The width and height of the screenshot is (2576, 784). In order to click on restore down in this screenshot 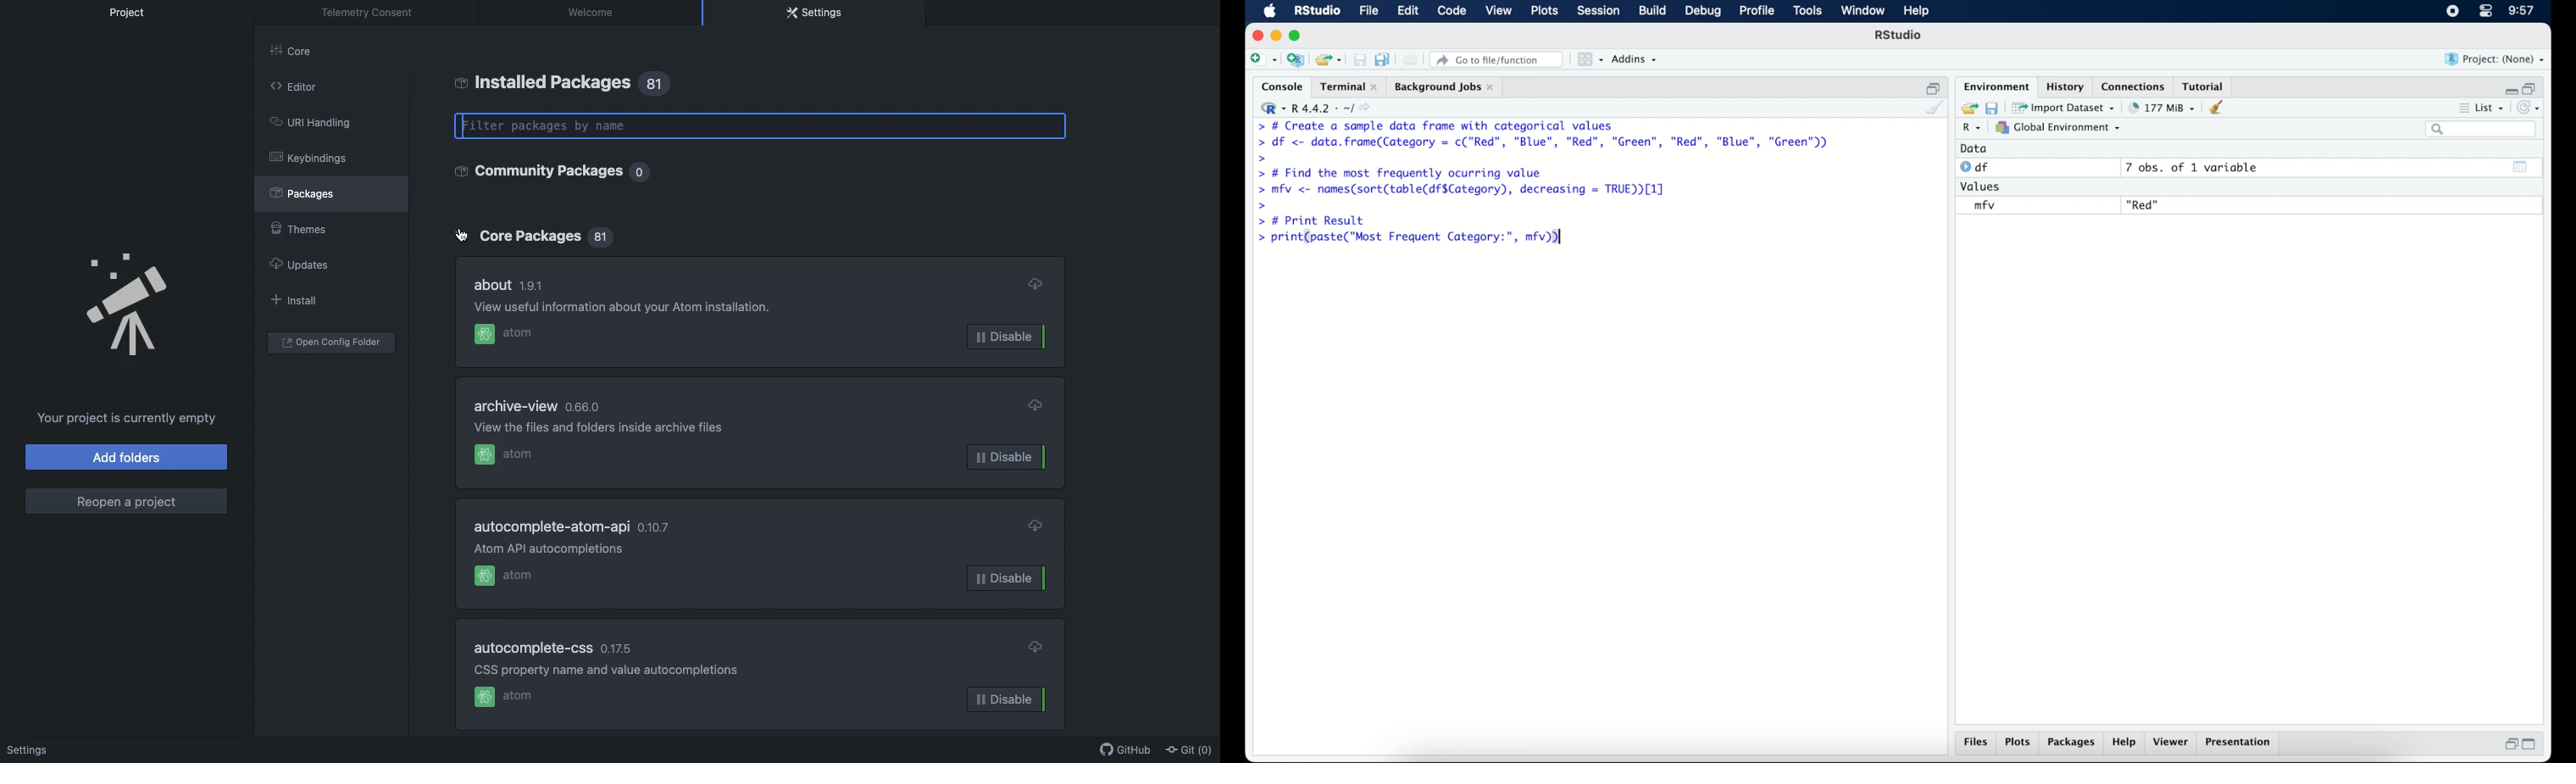, I will do `click(2509, 744)`.